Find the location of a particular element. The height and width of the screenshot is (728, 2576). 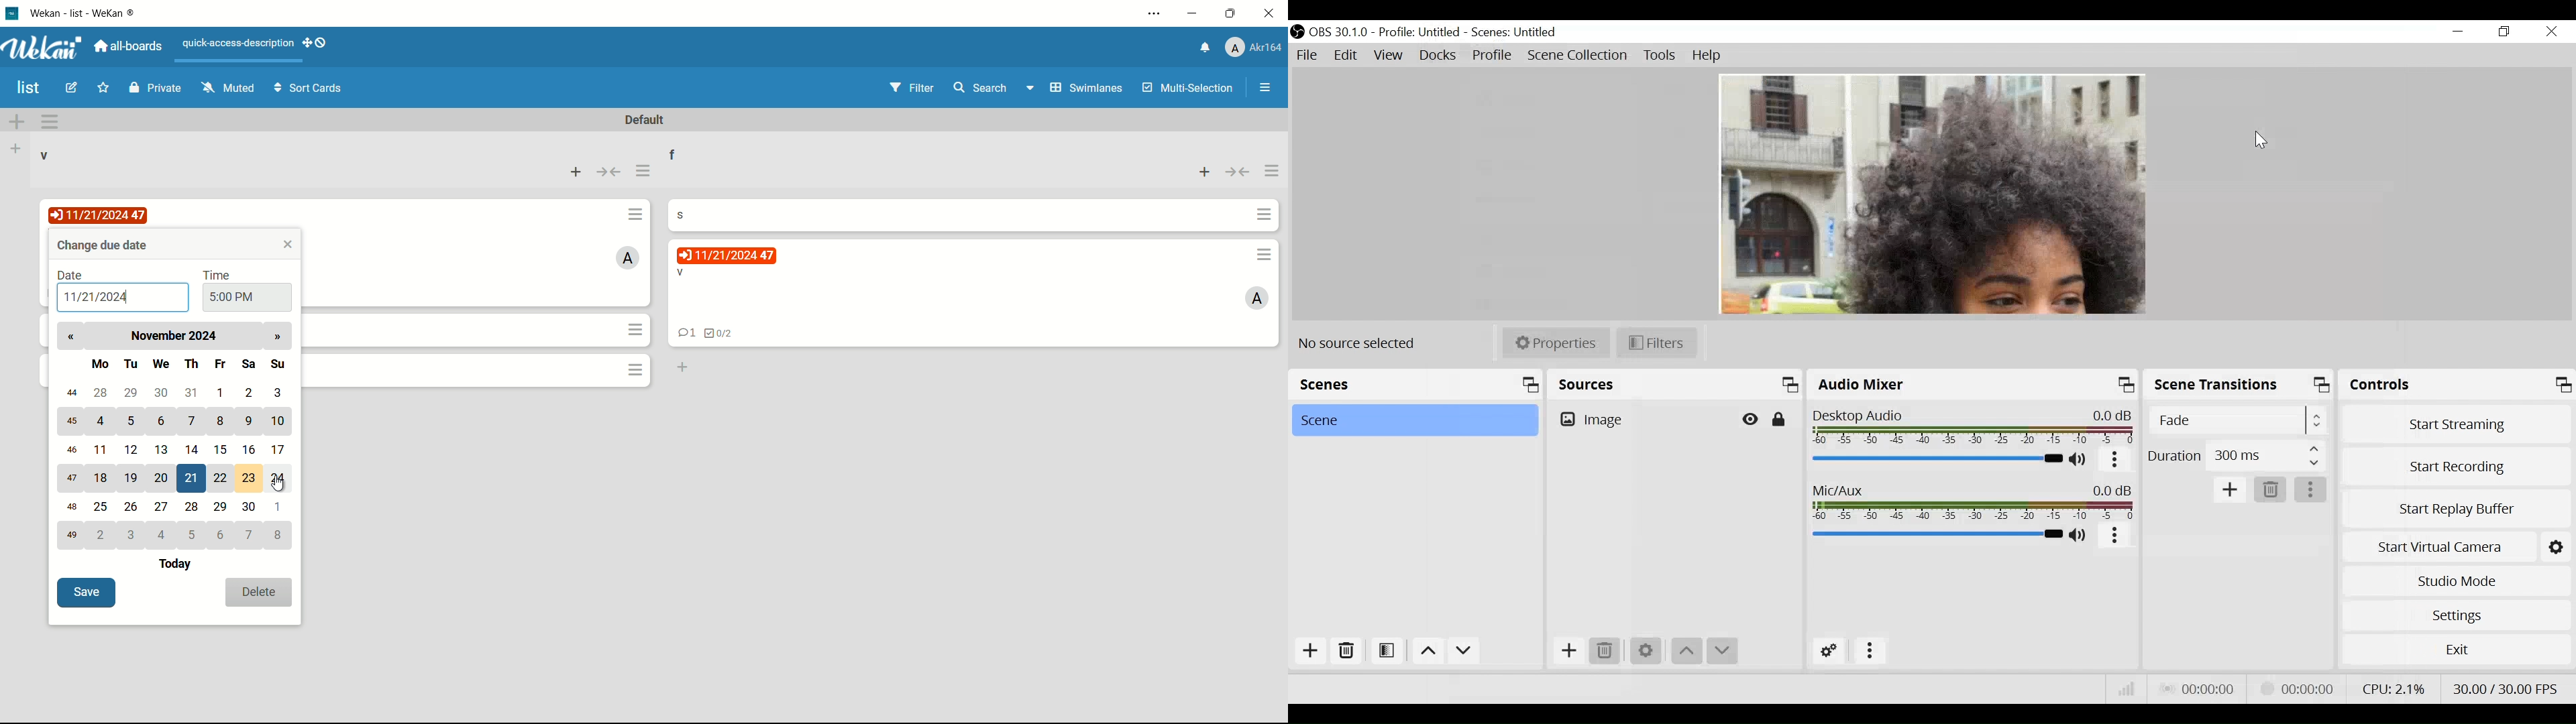

Source is located at coordinates (1596, 420).